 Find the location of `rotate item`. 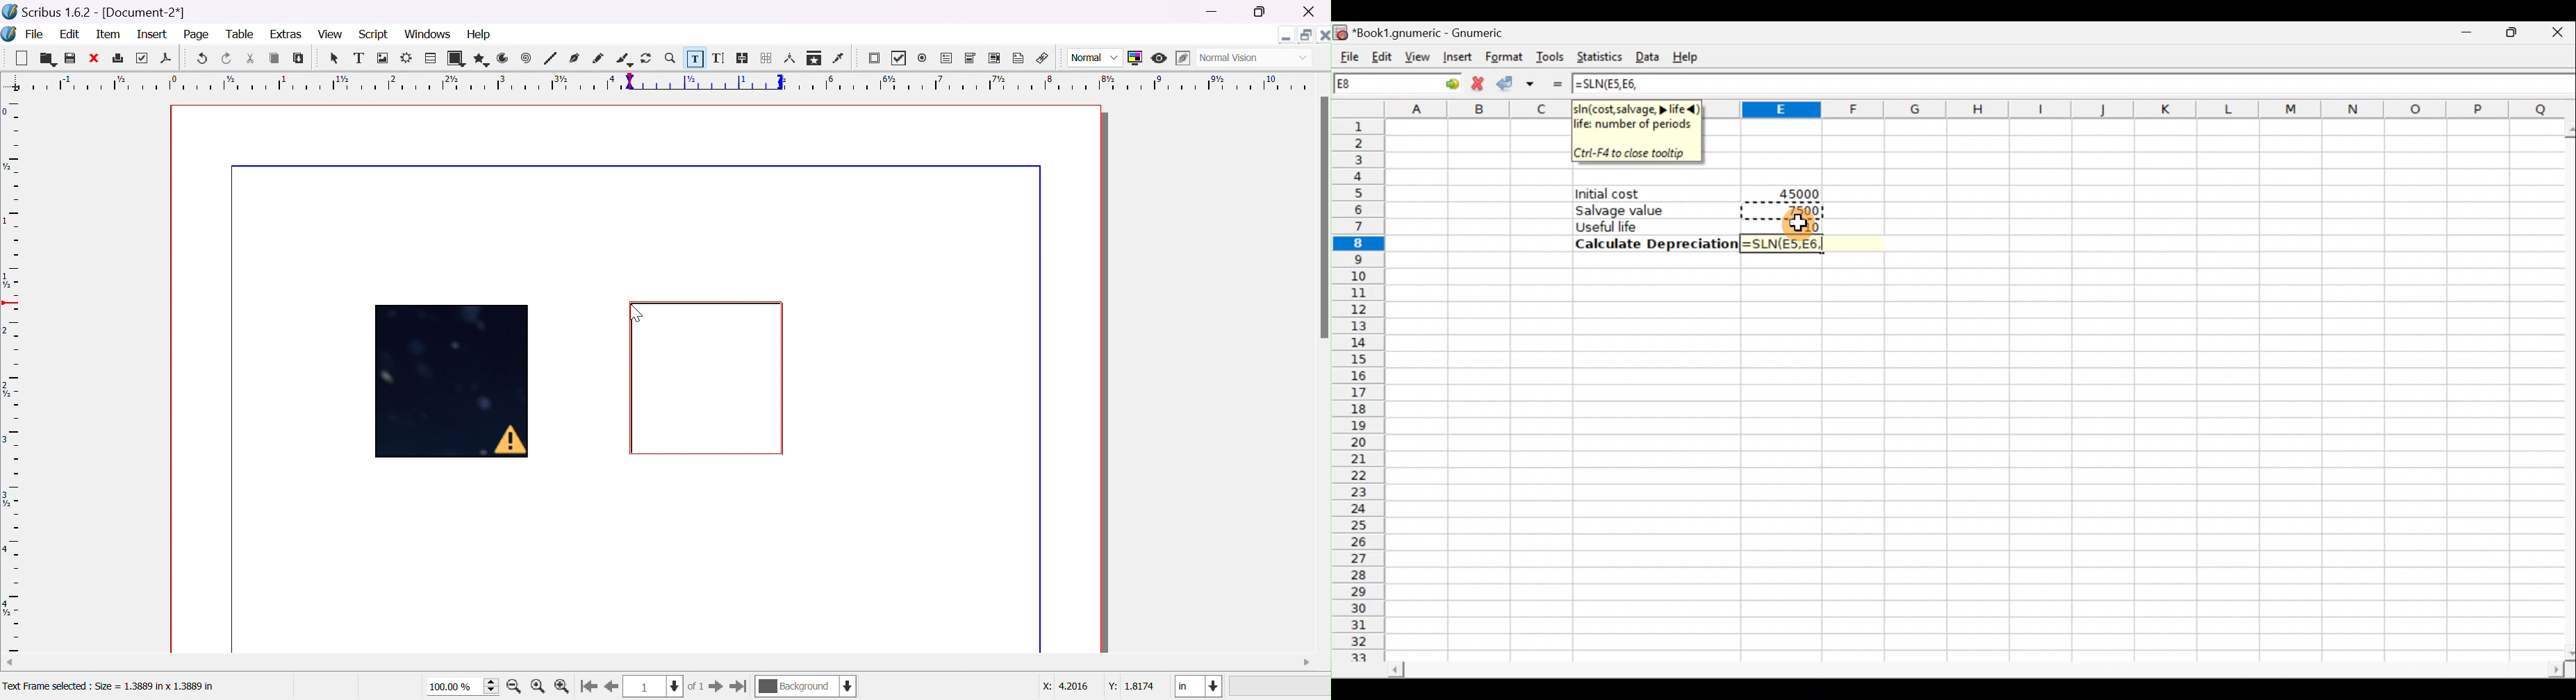

rotate item is located at coordinates (647, 58).